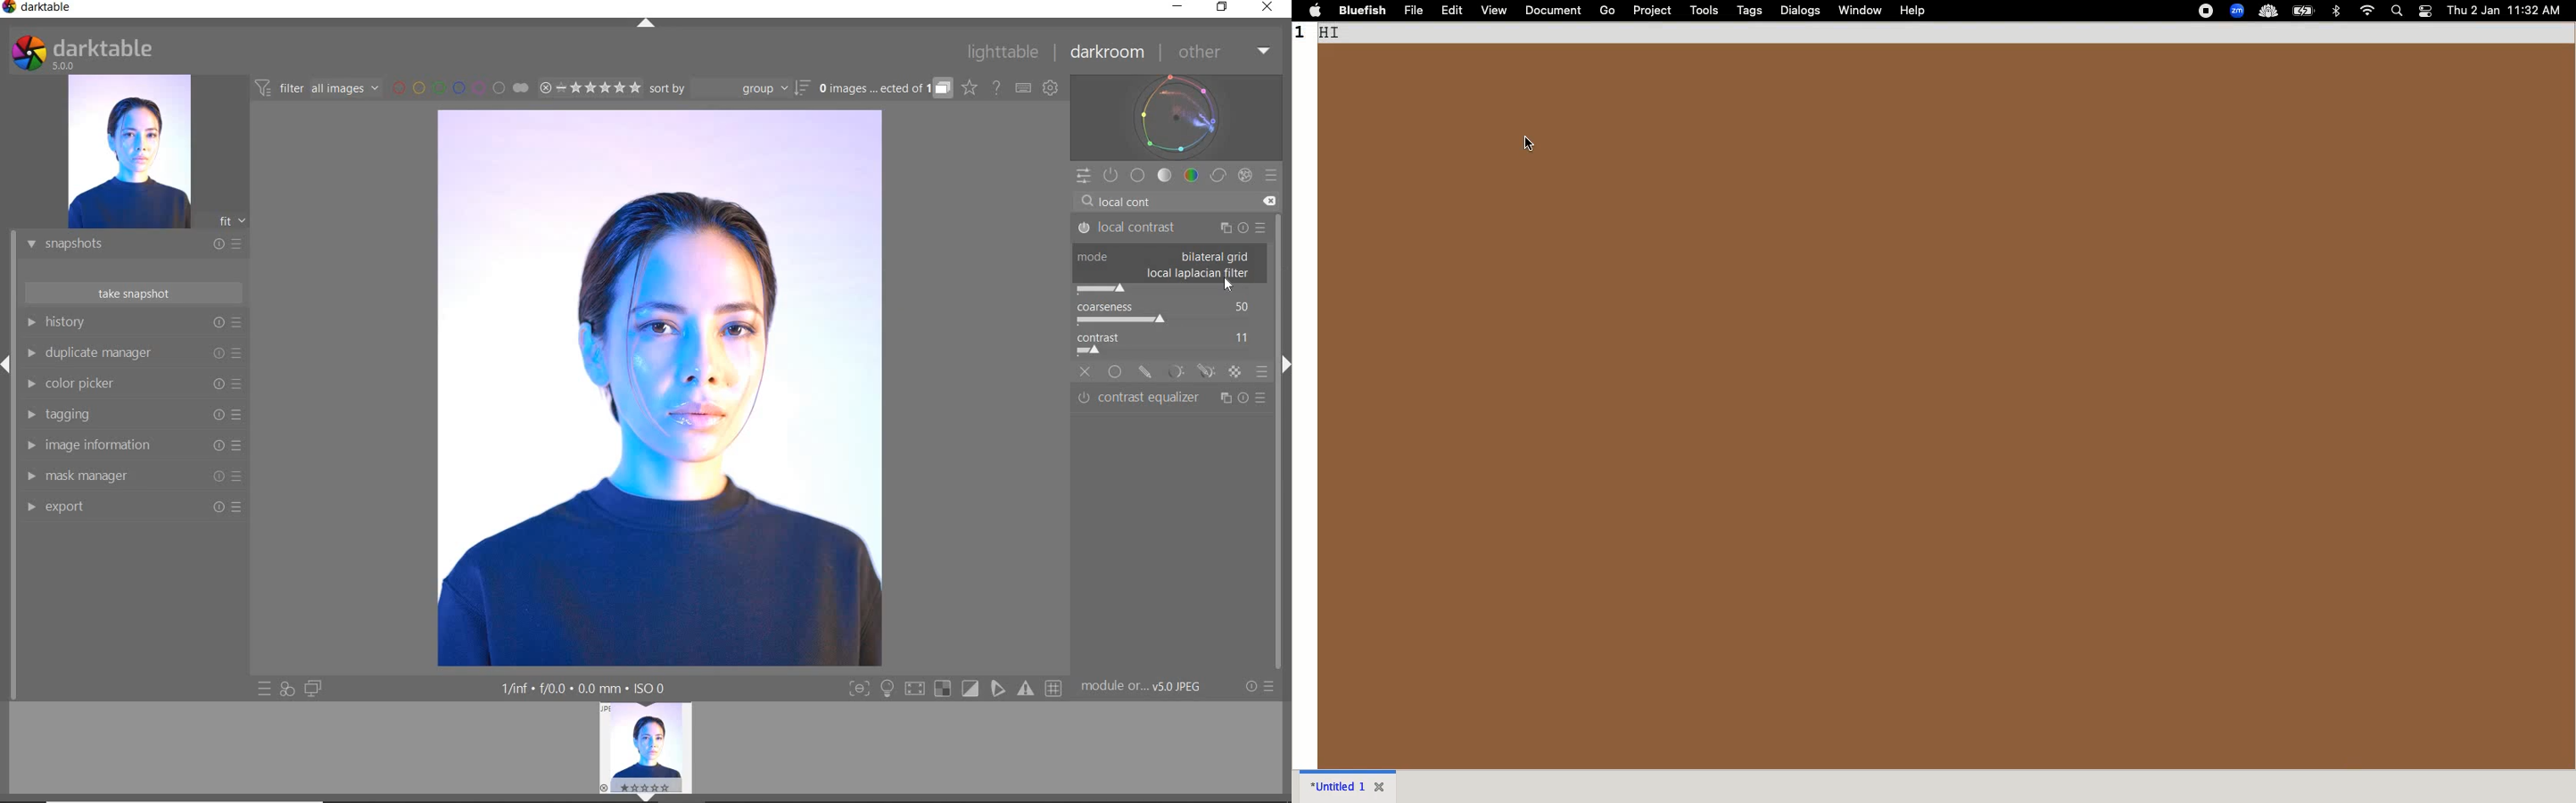  Describe the element at coordinates (1283, 362) in the screenshot. I see `Expand/Collapse` at that location.